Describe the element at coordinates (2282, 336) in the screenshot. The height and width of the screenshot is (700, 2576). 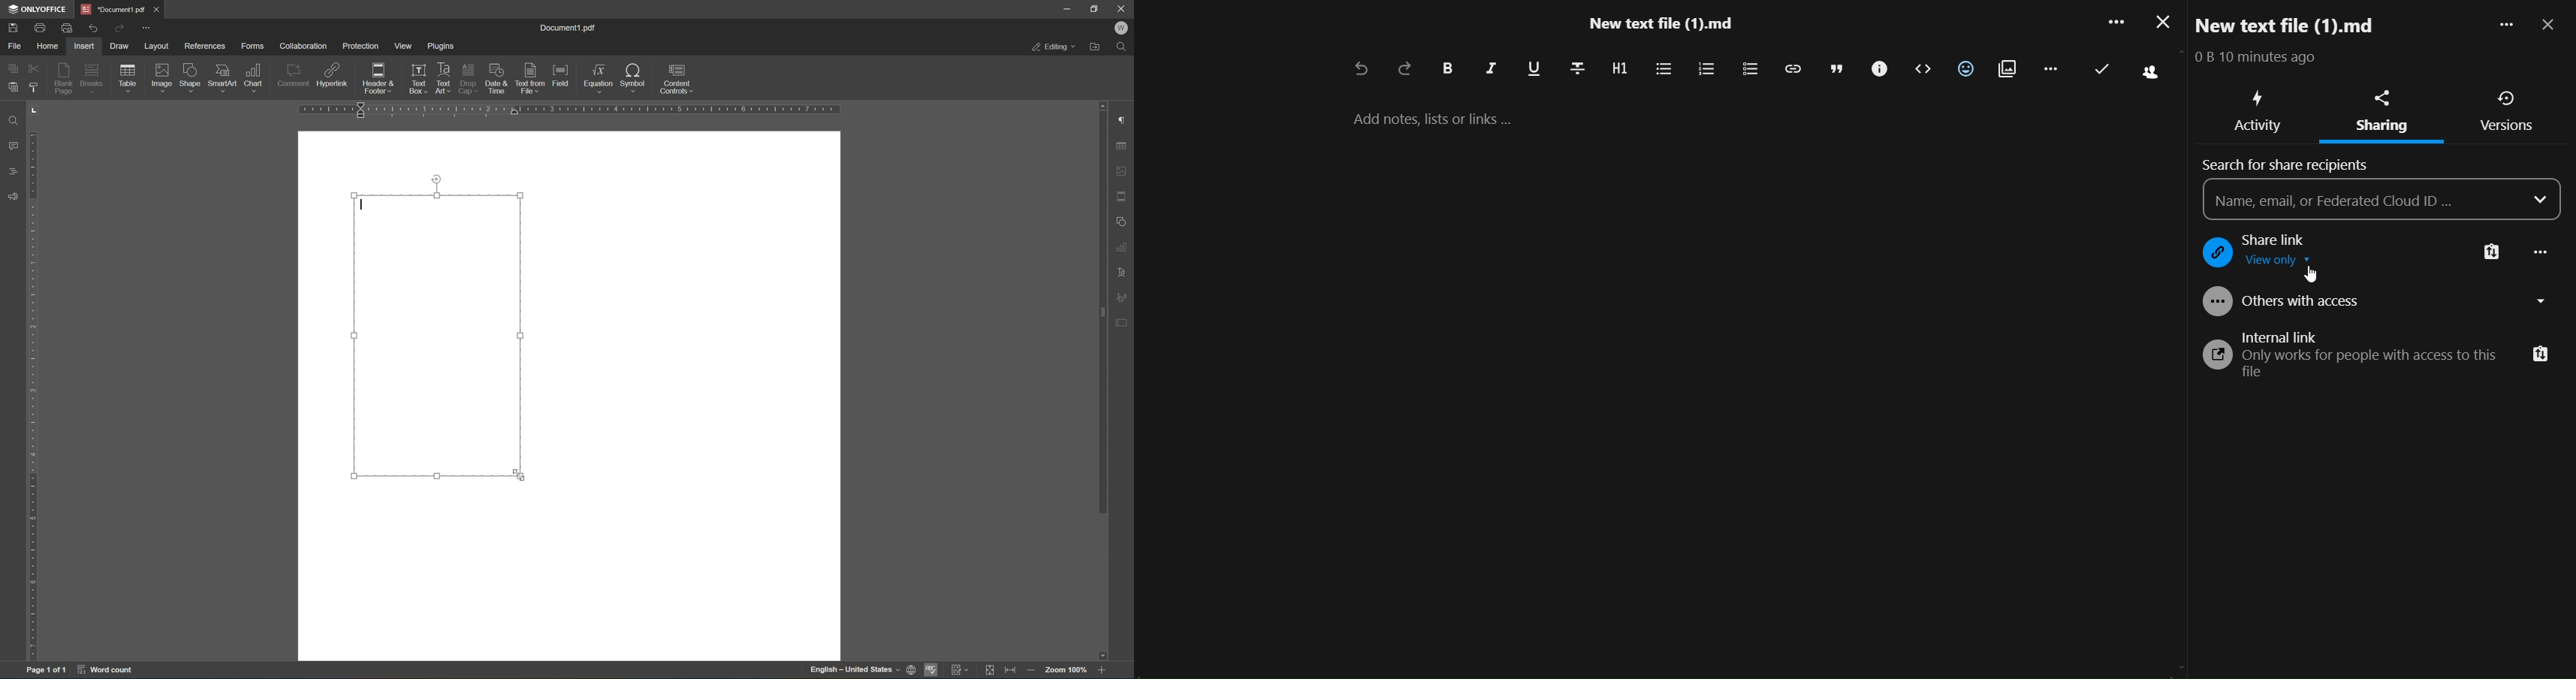
I see `internal link` at that location.